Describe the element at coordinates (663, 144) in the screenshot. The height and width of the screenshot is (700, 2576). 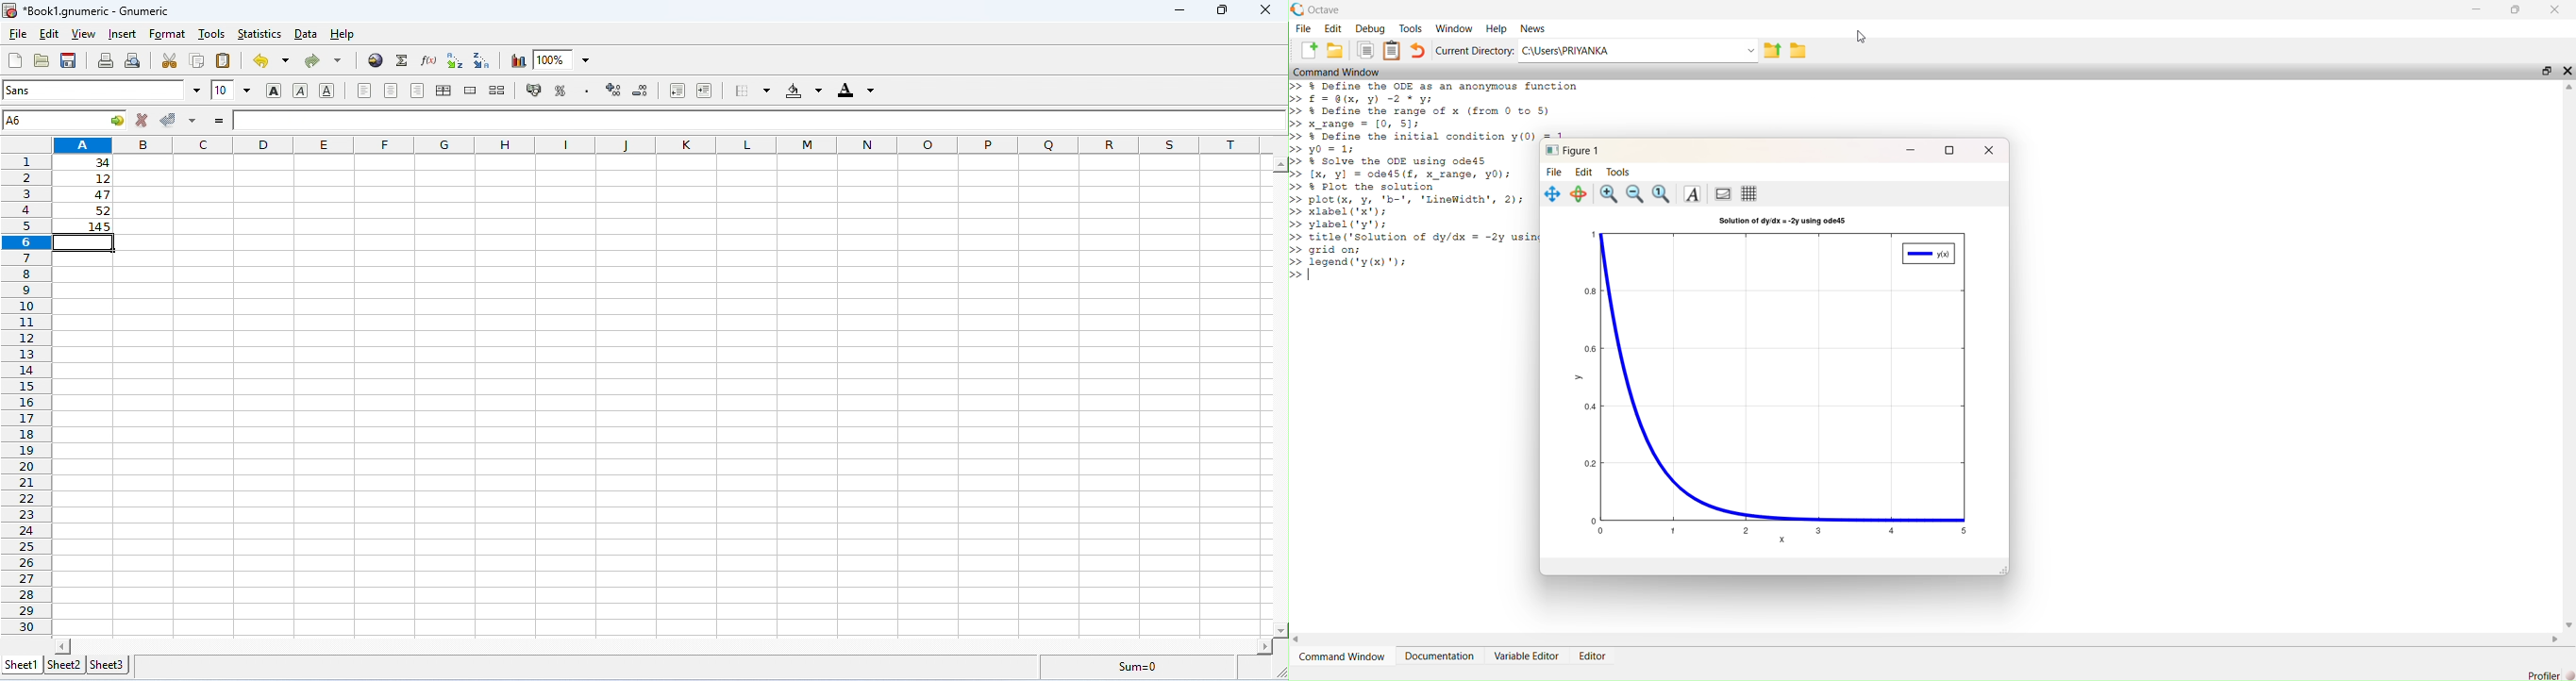
I see `column headings` at that location.